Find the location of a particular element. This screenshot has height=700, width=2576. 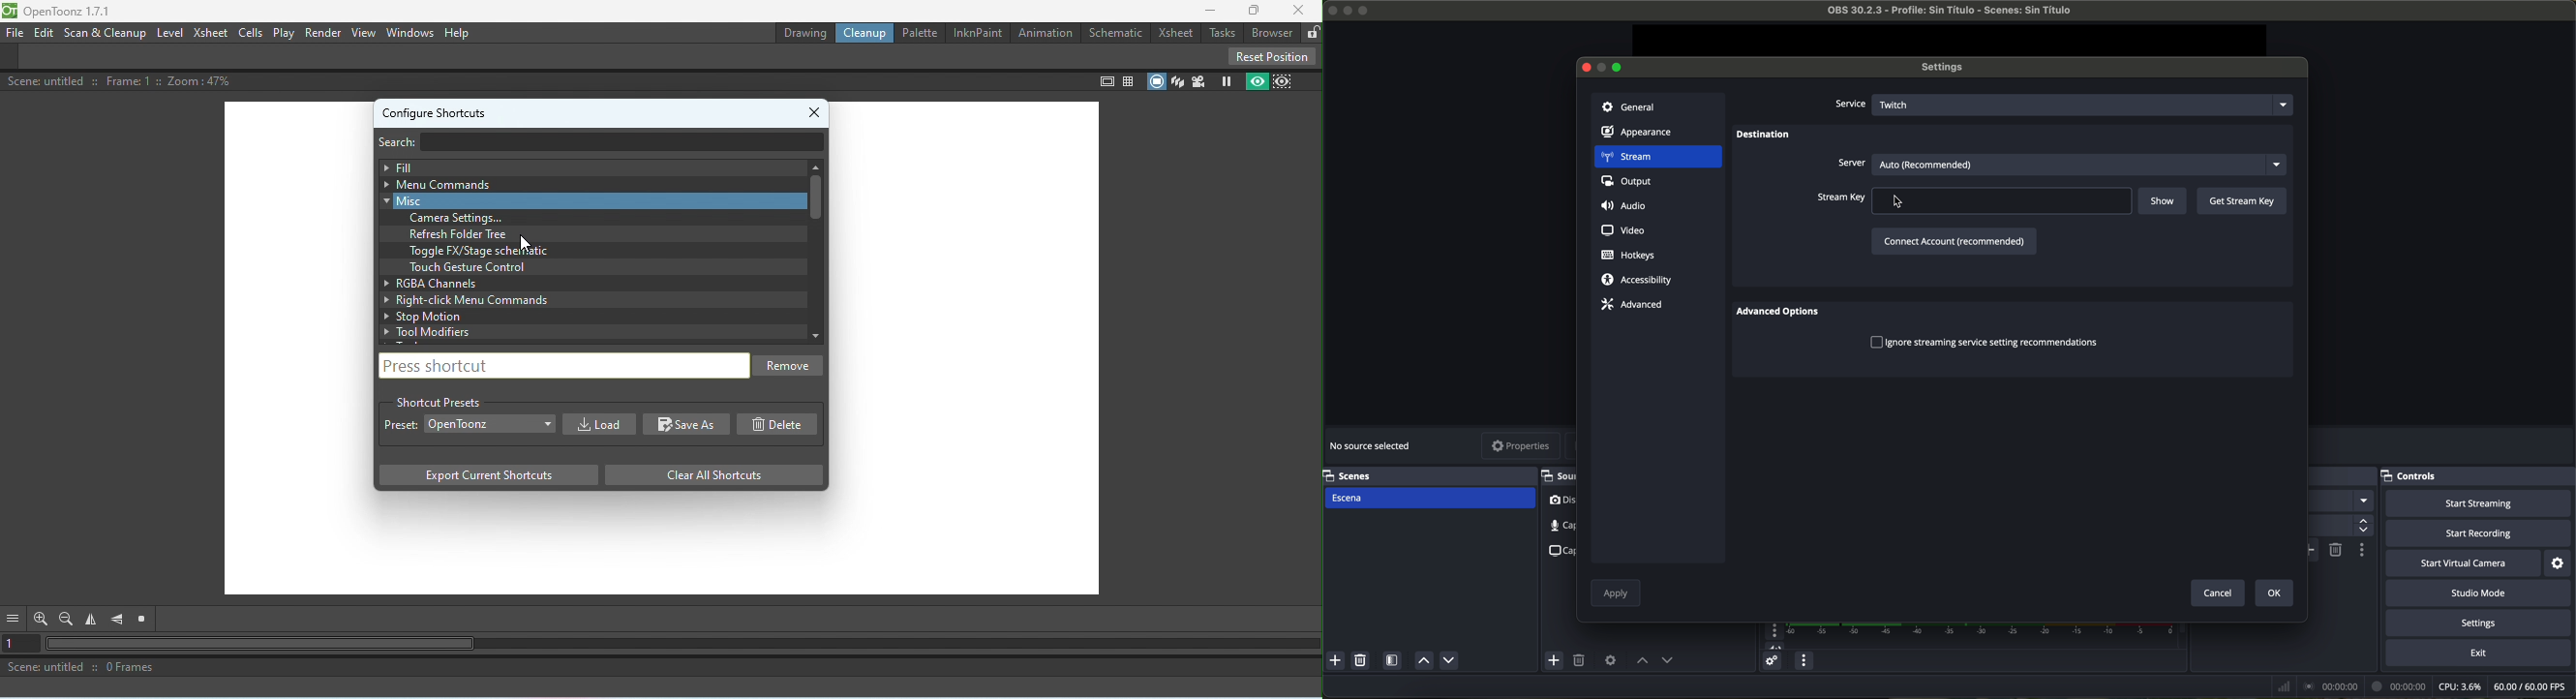

apply is located at coordinates (1616, 595).